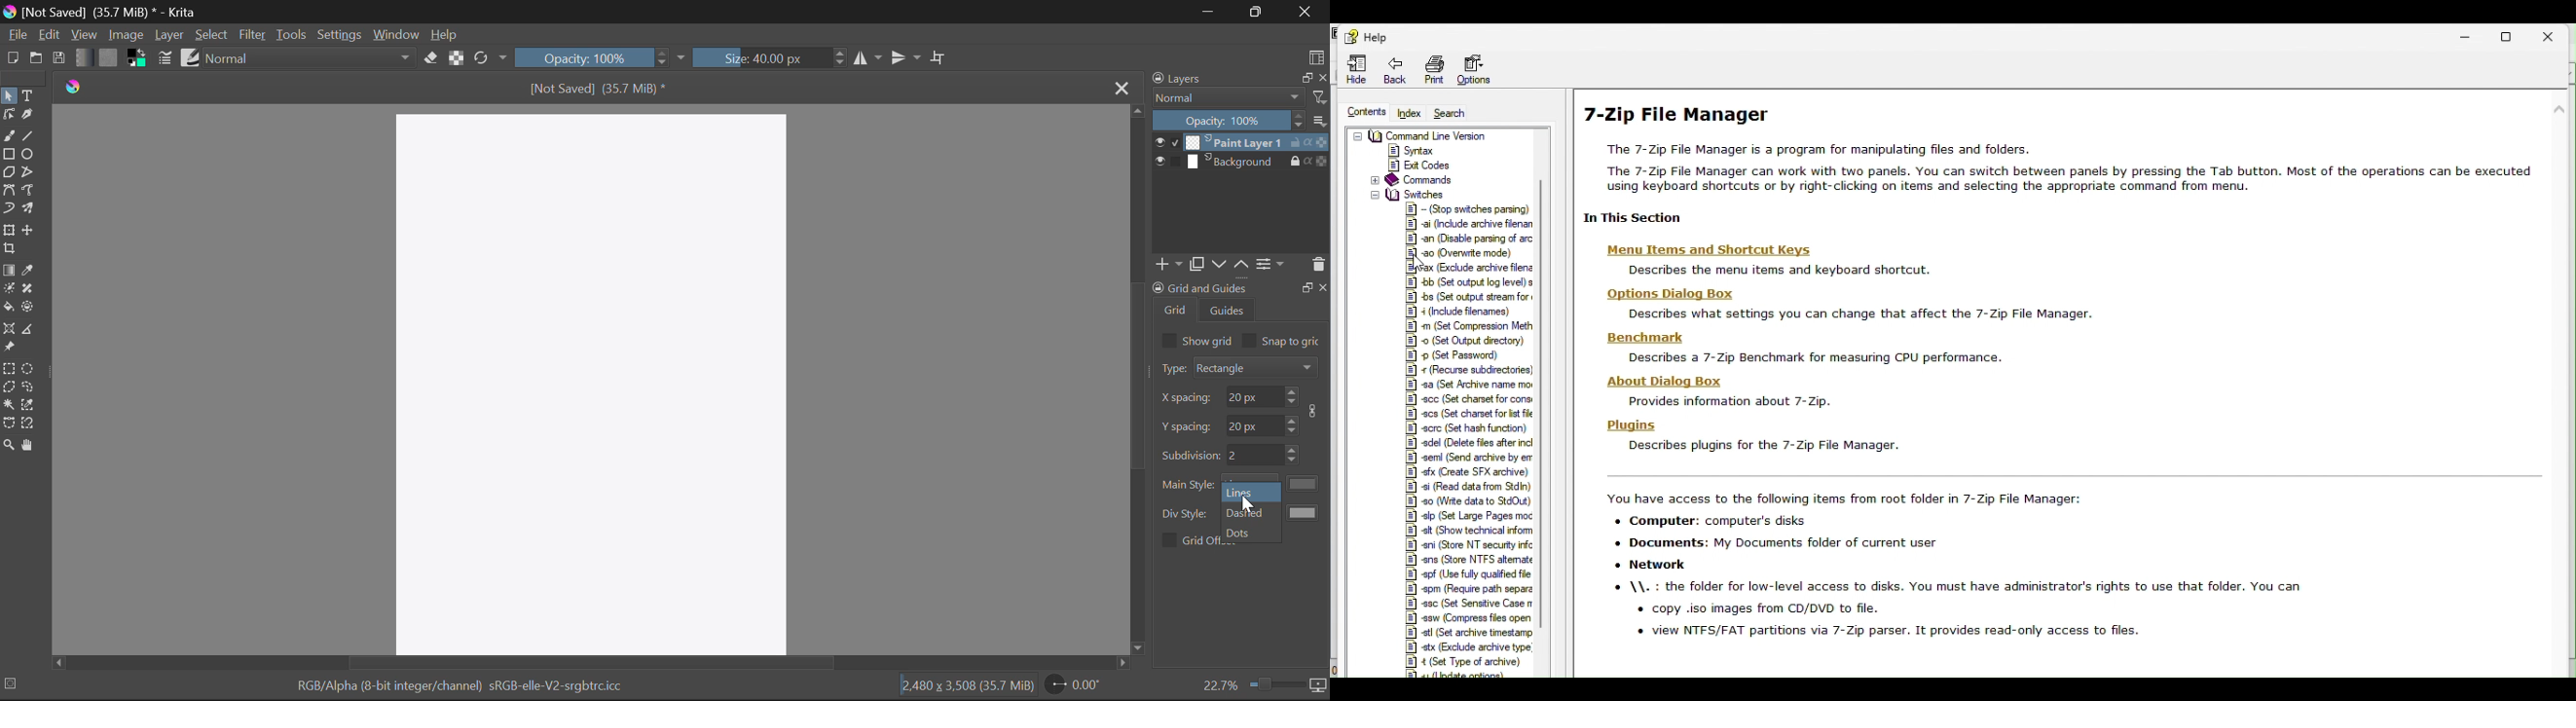 The width and height of the screenshot is (2576, 728). I want to click on Plugins, so click(1640, 425).